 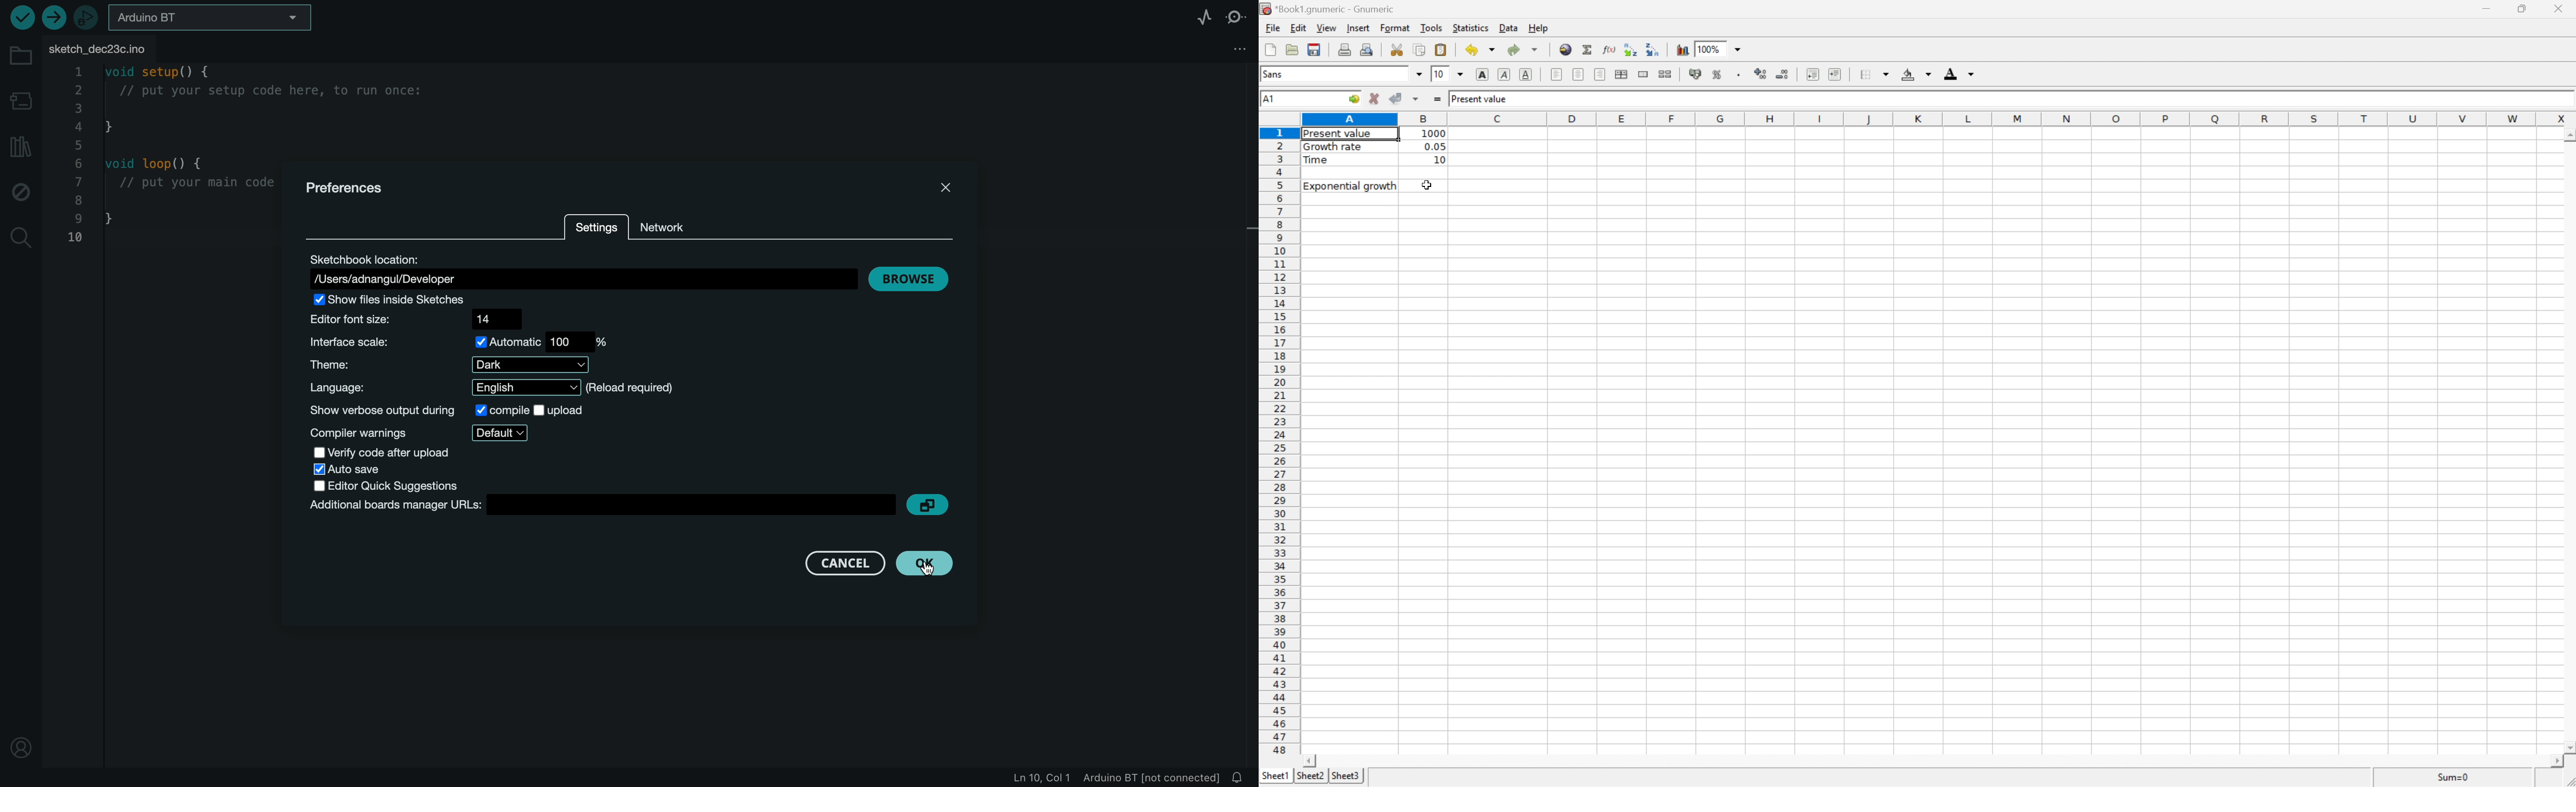 I want to click on Scroll Down, so click(x=2568, y=745).